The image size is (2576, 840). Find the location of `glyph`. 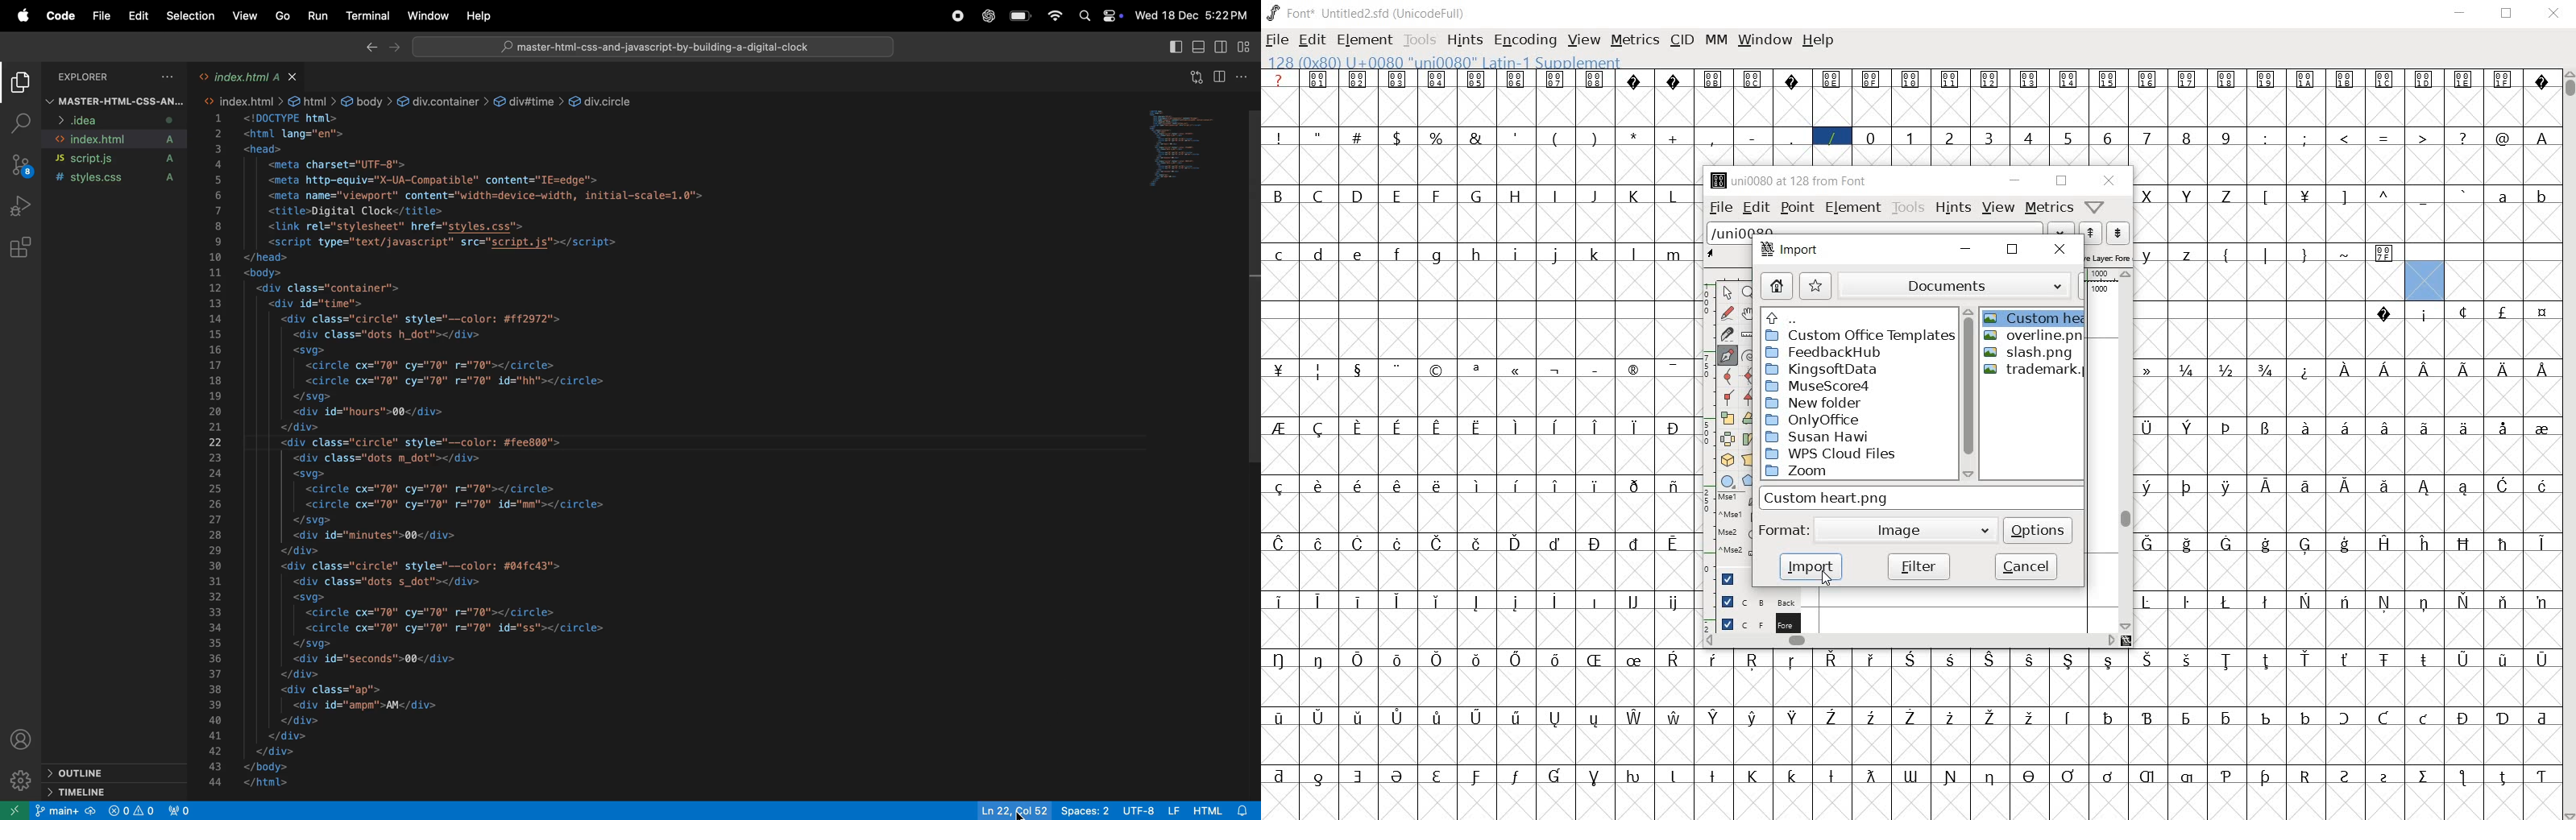

glyph is located at coordinates (2465, 194).